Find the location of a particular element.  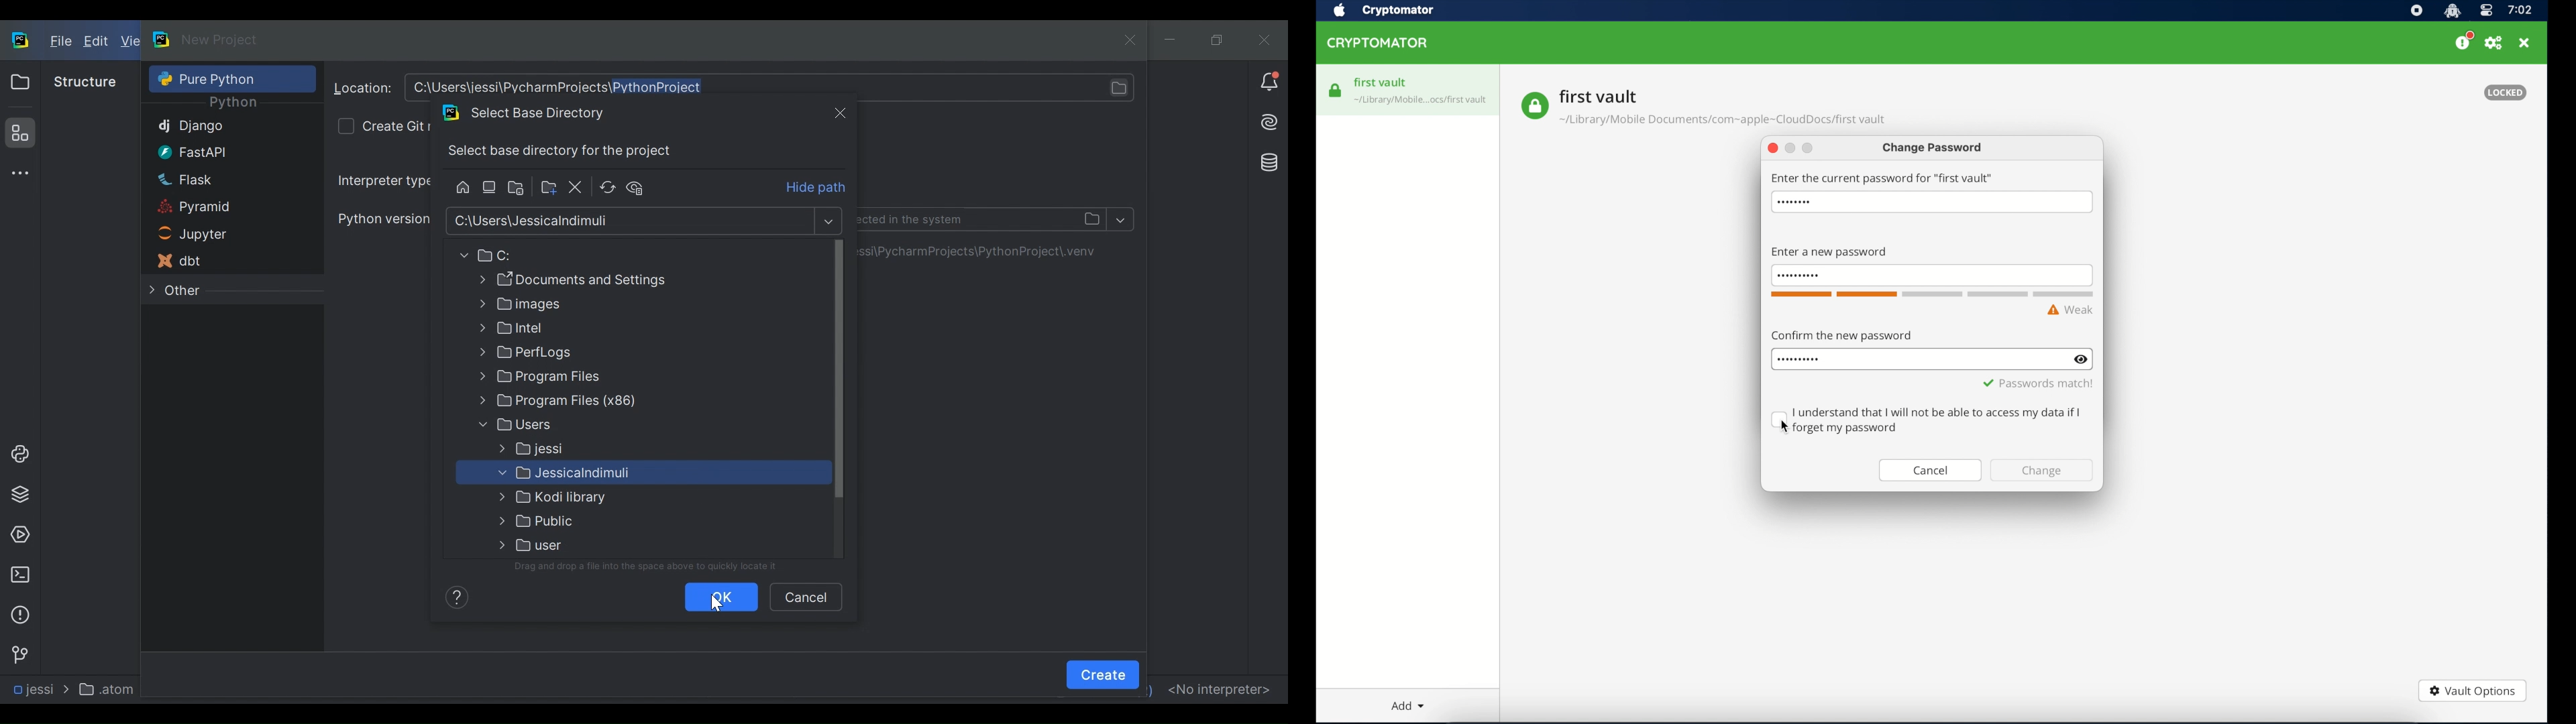

Edit is located at coordinates (97, 42).